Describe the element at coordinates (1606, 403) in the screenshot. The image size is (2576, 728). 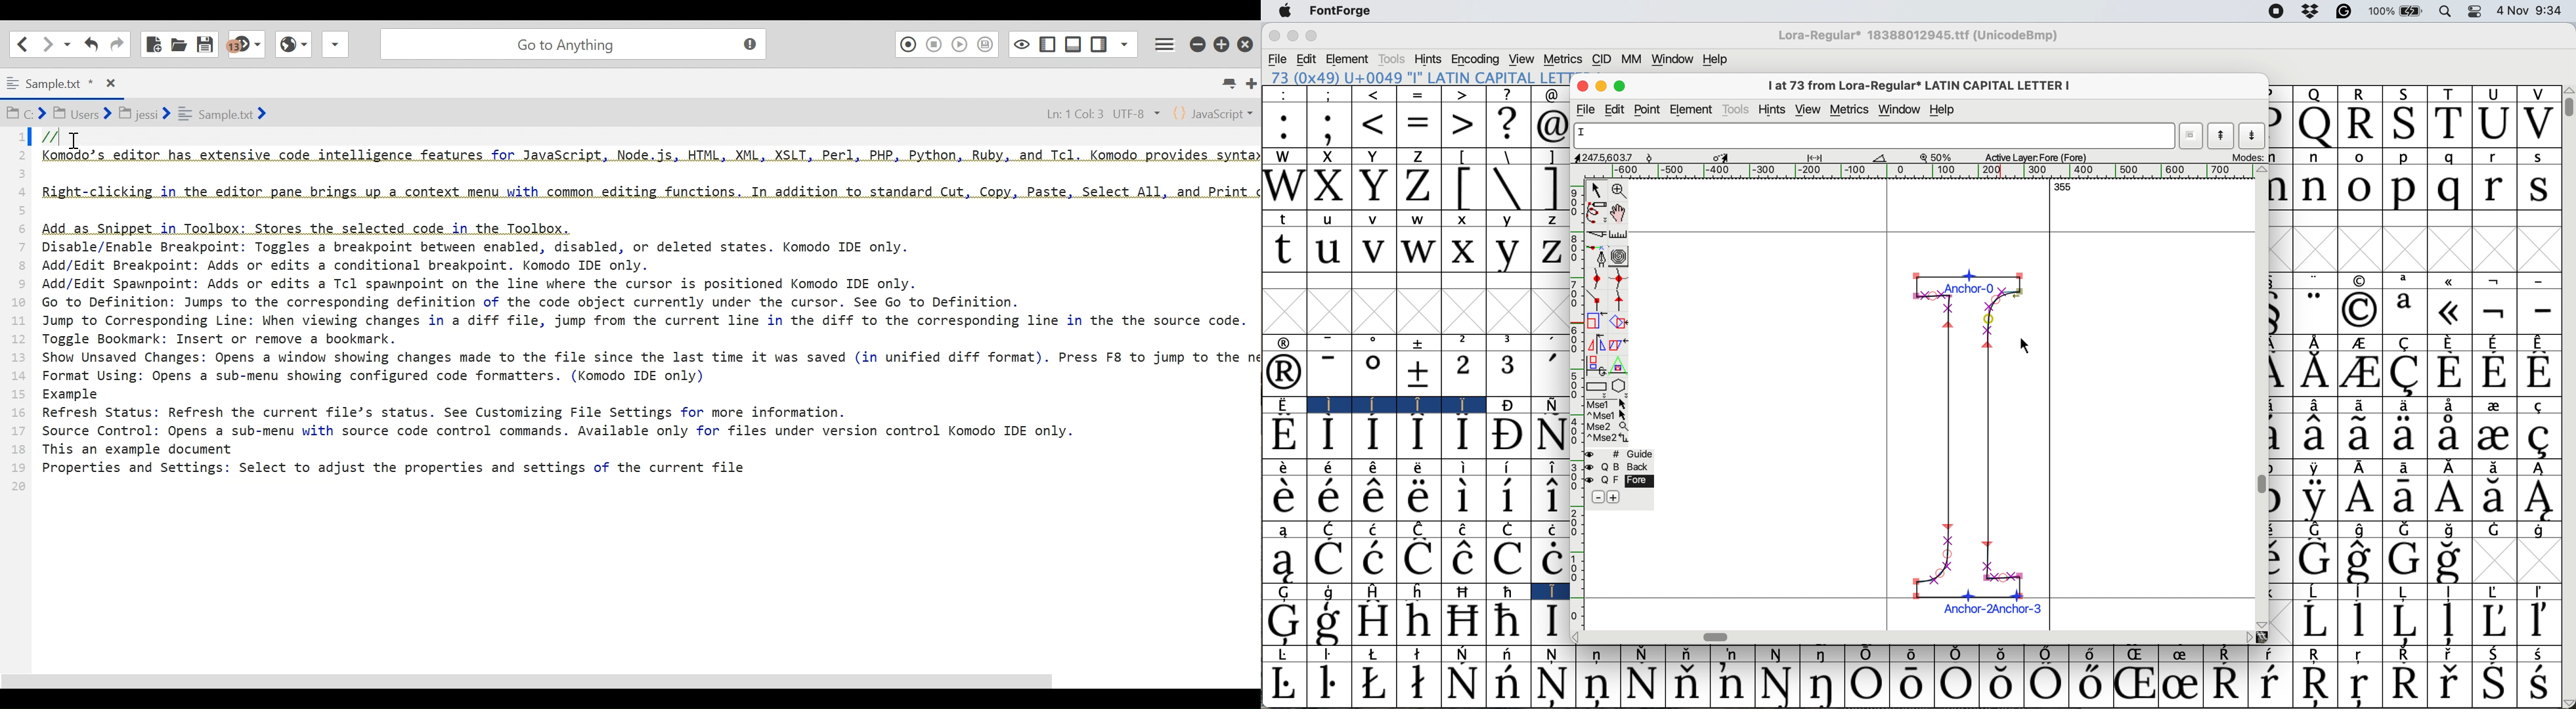
I see `Mse 1` at that location.